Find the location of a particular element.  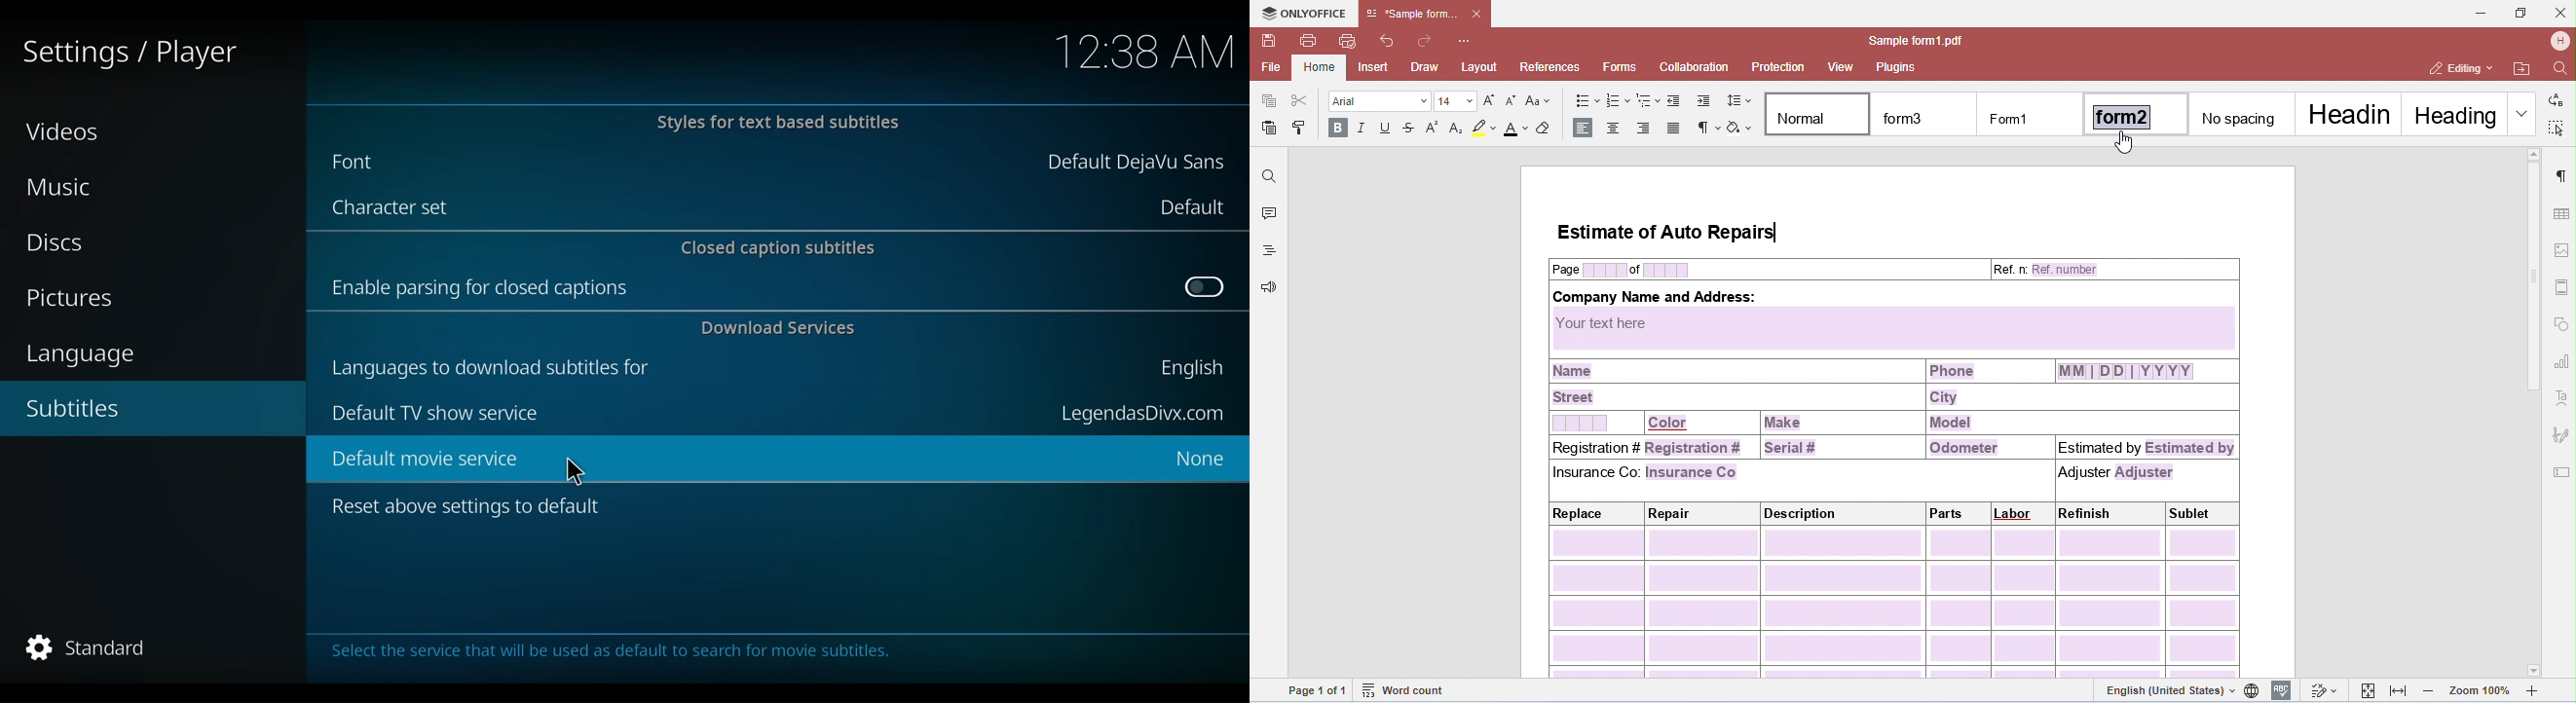

English is located at coordinates (1190, 371).